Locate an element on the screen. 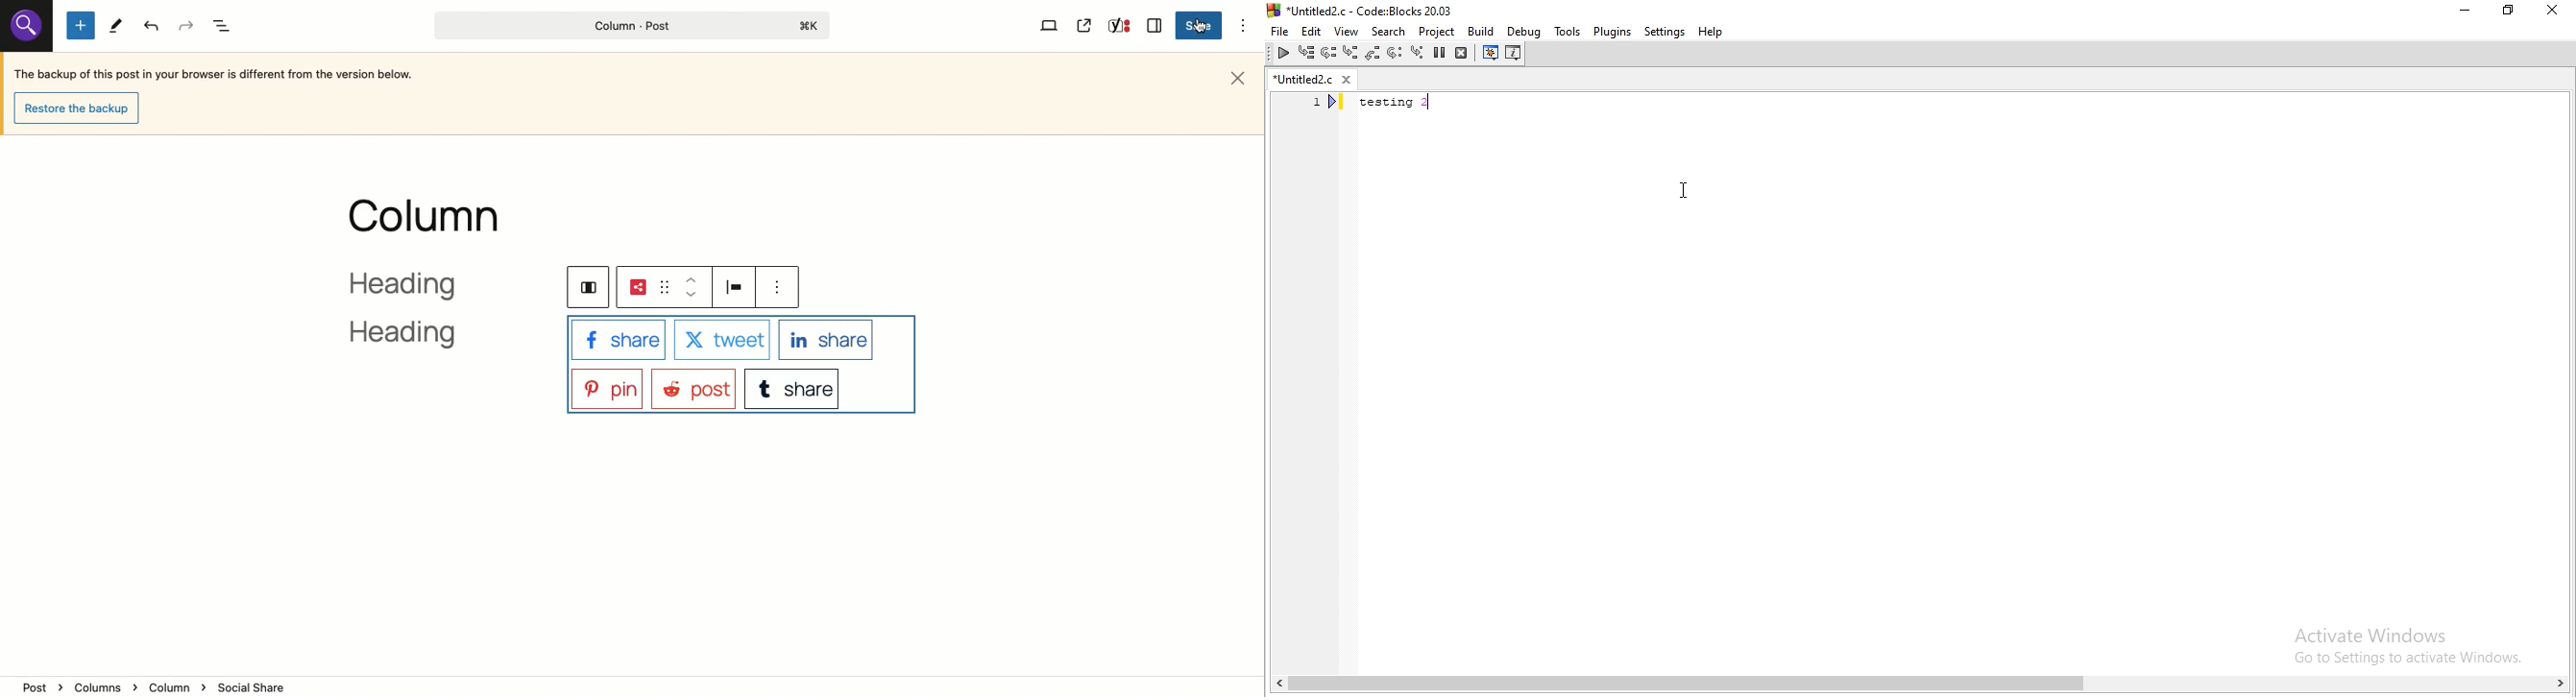 The image size is (2576, 700). heading is located at coordinates (424, 313).